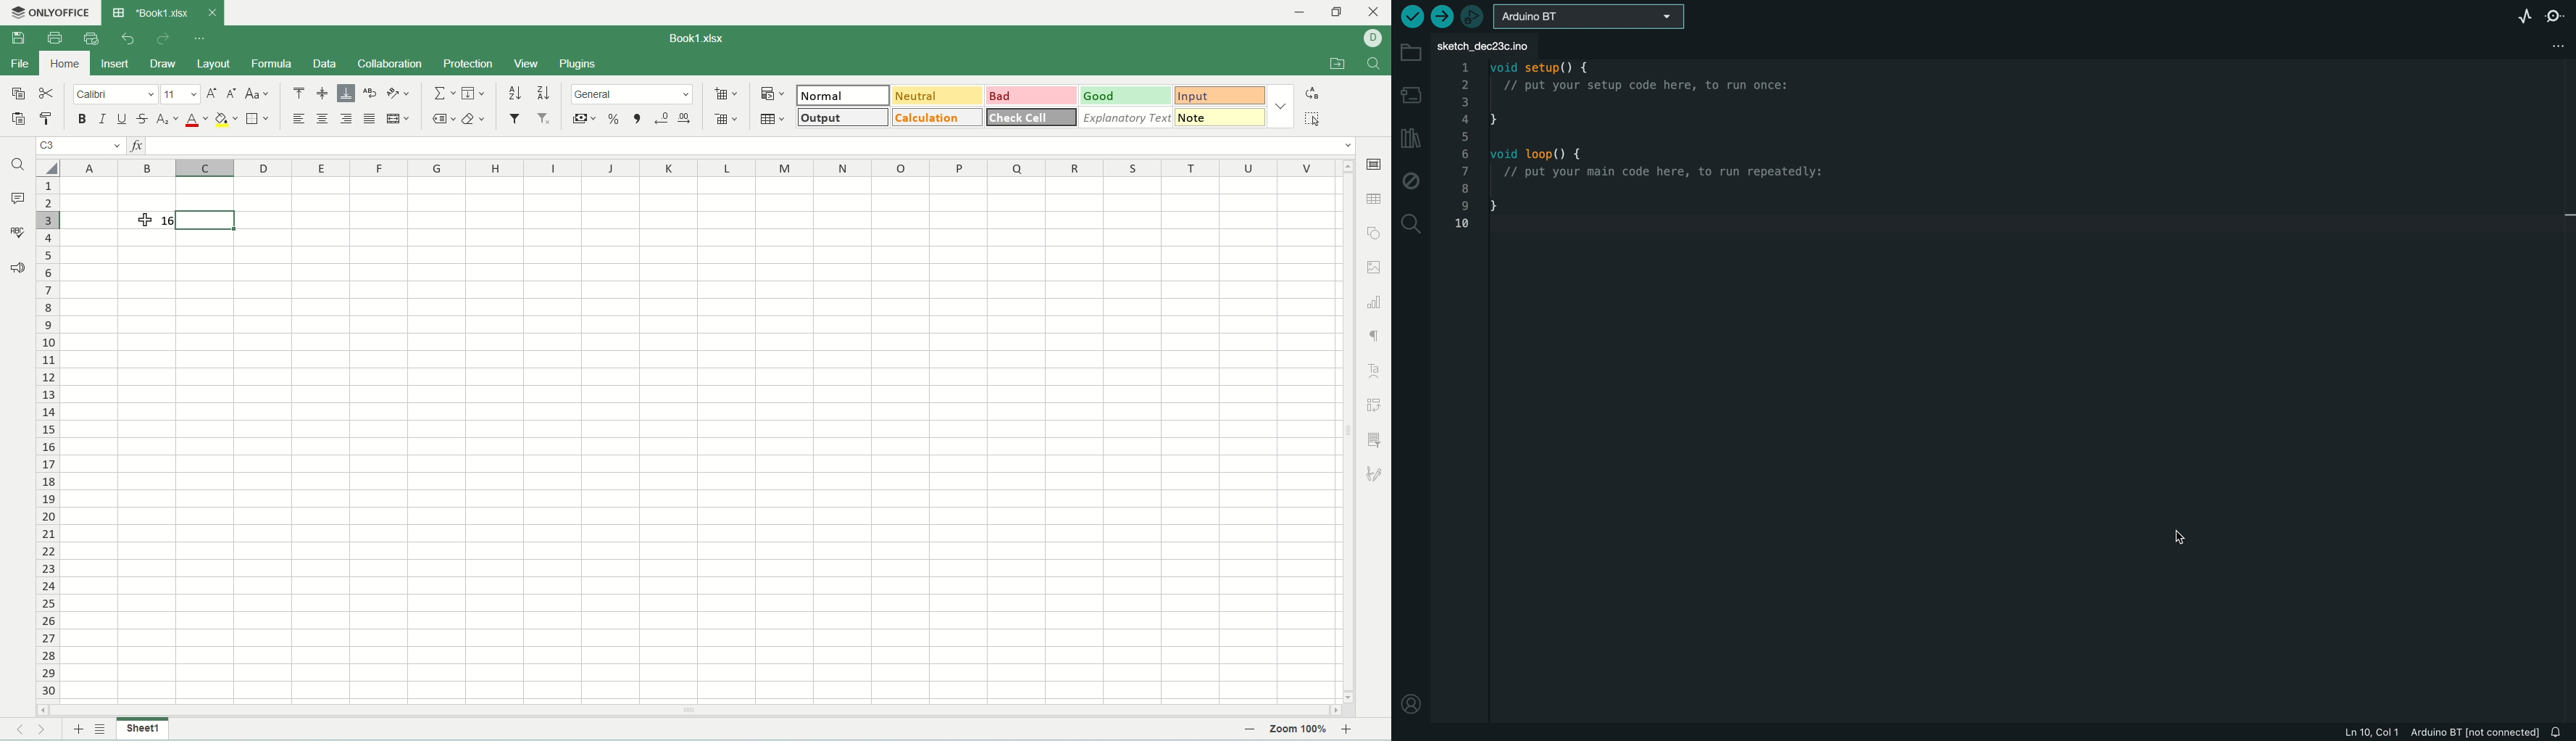 The height and width of the screenshot is (756, 2576). Describe the element at coordinates (2180, 537) in the screenshot. I see `cursor` at that location.